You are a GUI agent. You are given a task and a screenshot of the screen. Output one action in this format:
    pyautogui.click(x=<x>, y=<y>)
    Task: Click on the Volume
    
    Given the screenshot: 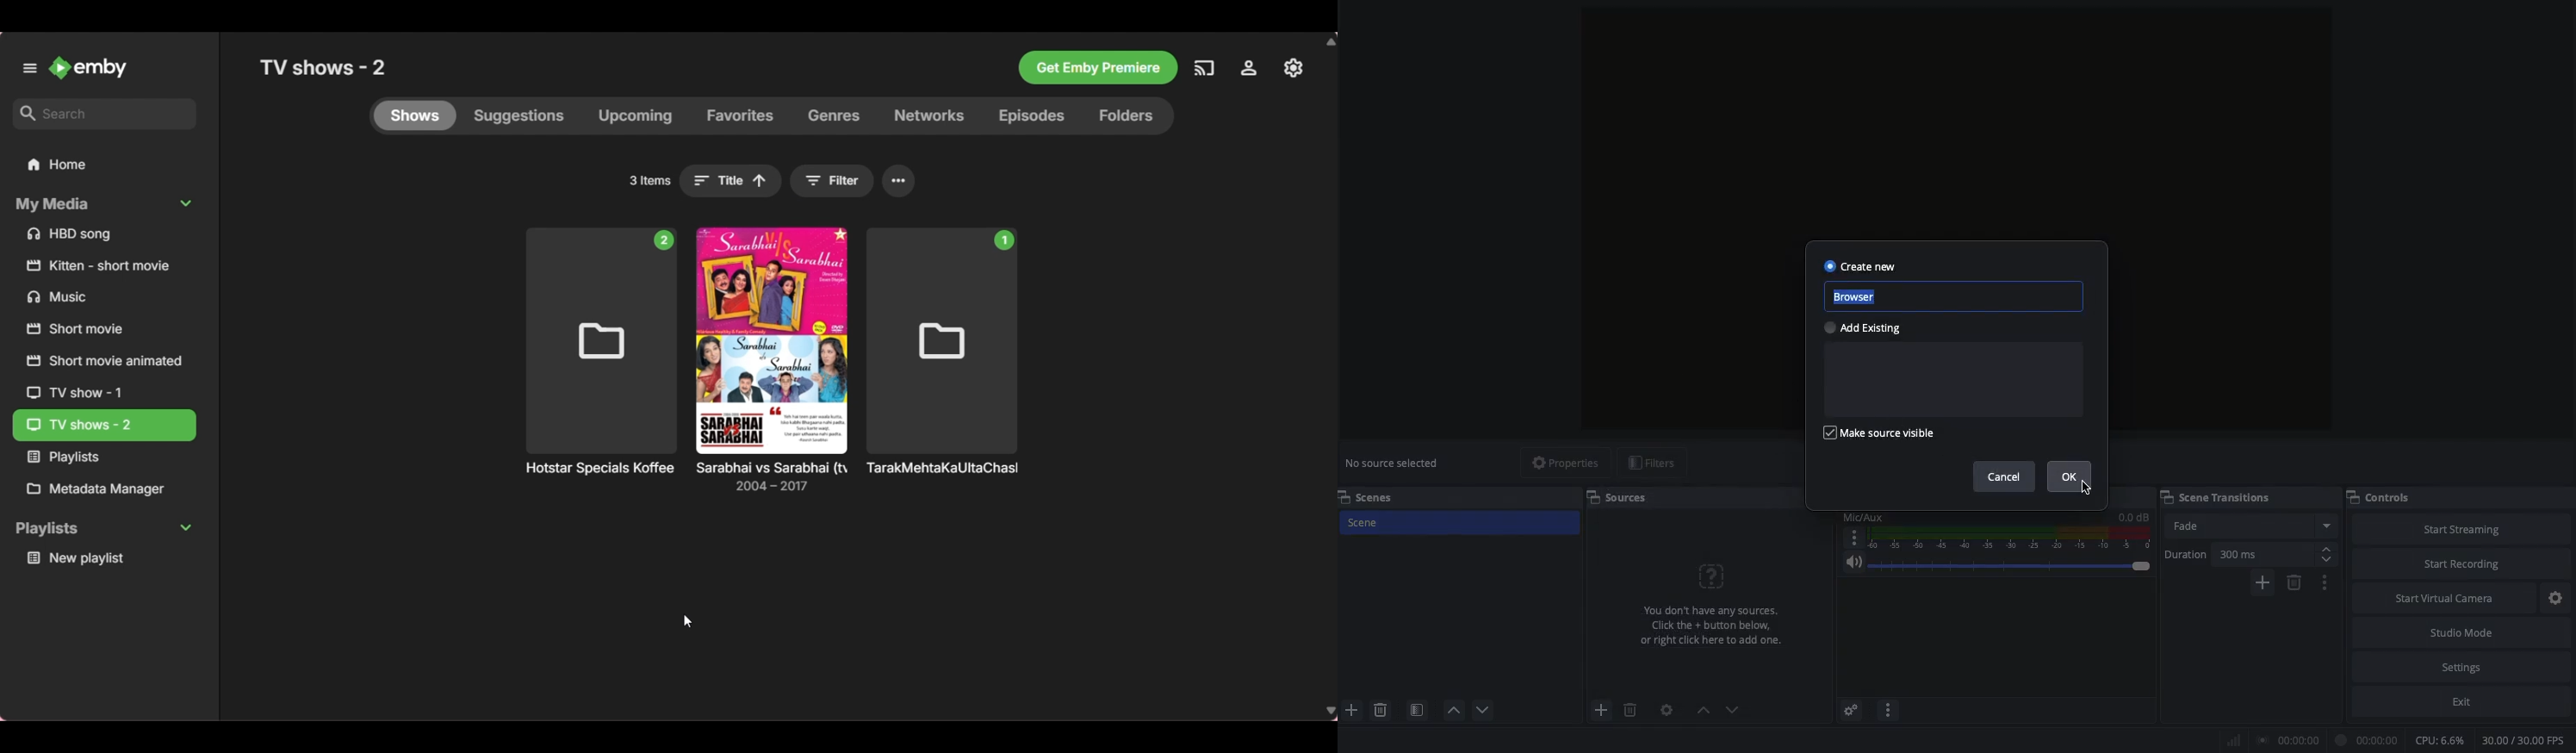 What is the action you would take?
    pyautogui.click(x=1995, y=563)
    